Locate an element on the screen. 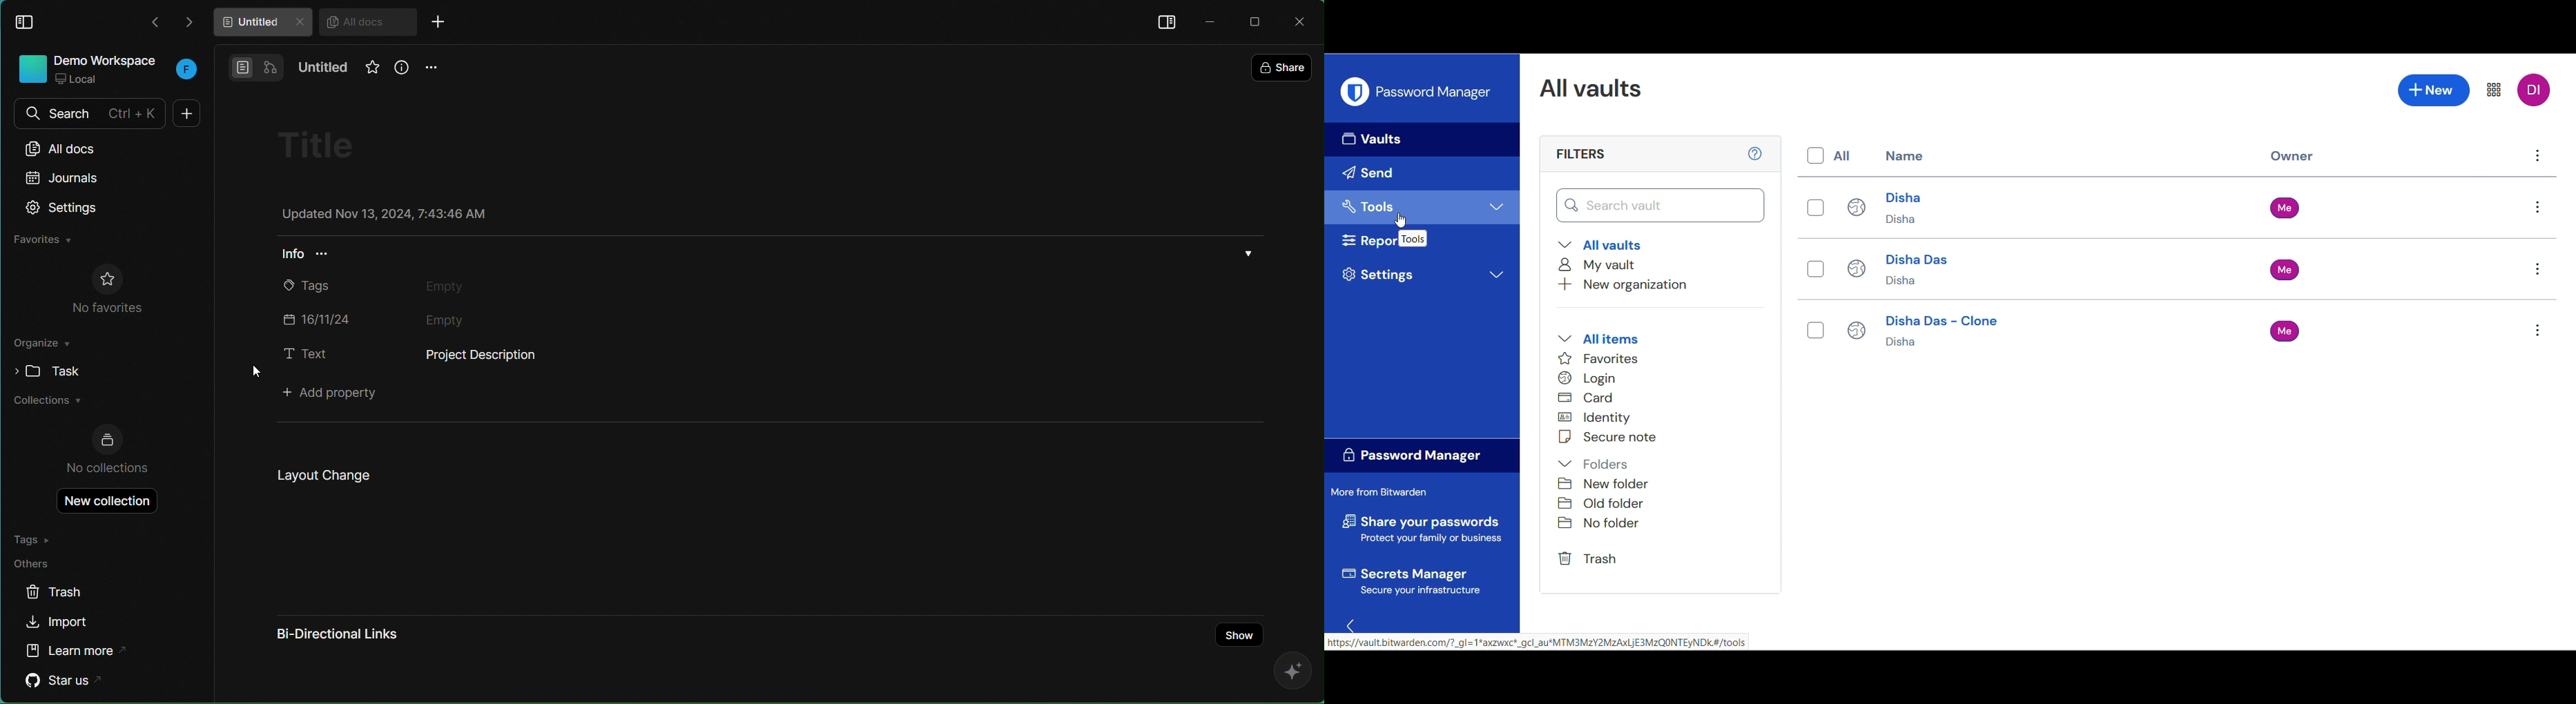 The image size is (2576, 728). Section title - Filters is located at coordinates (1581, 154).